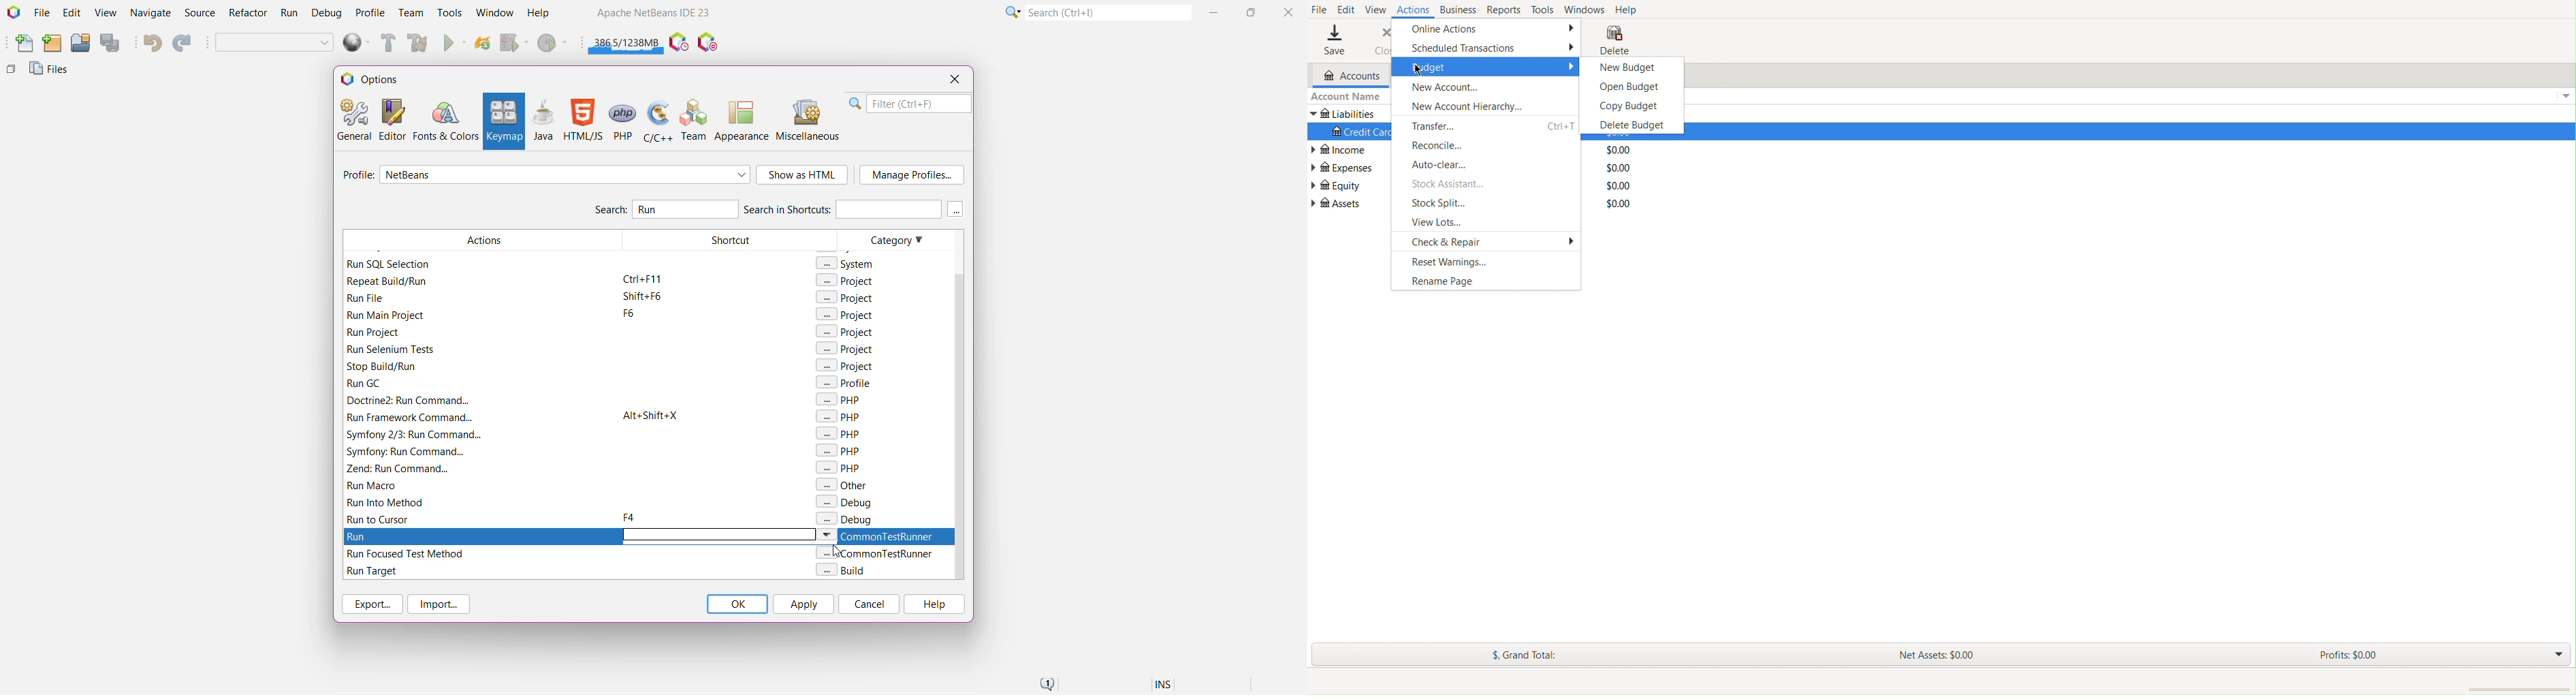  What do you see at coordinates (1626, 86) in the screenshot?
I see `Open Budget` at bounding box center [1626, 86].